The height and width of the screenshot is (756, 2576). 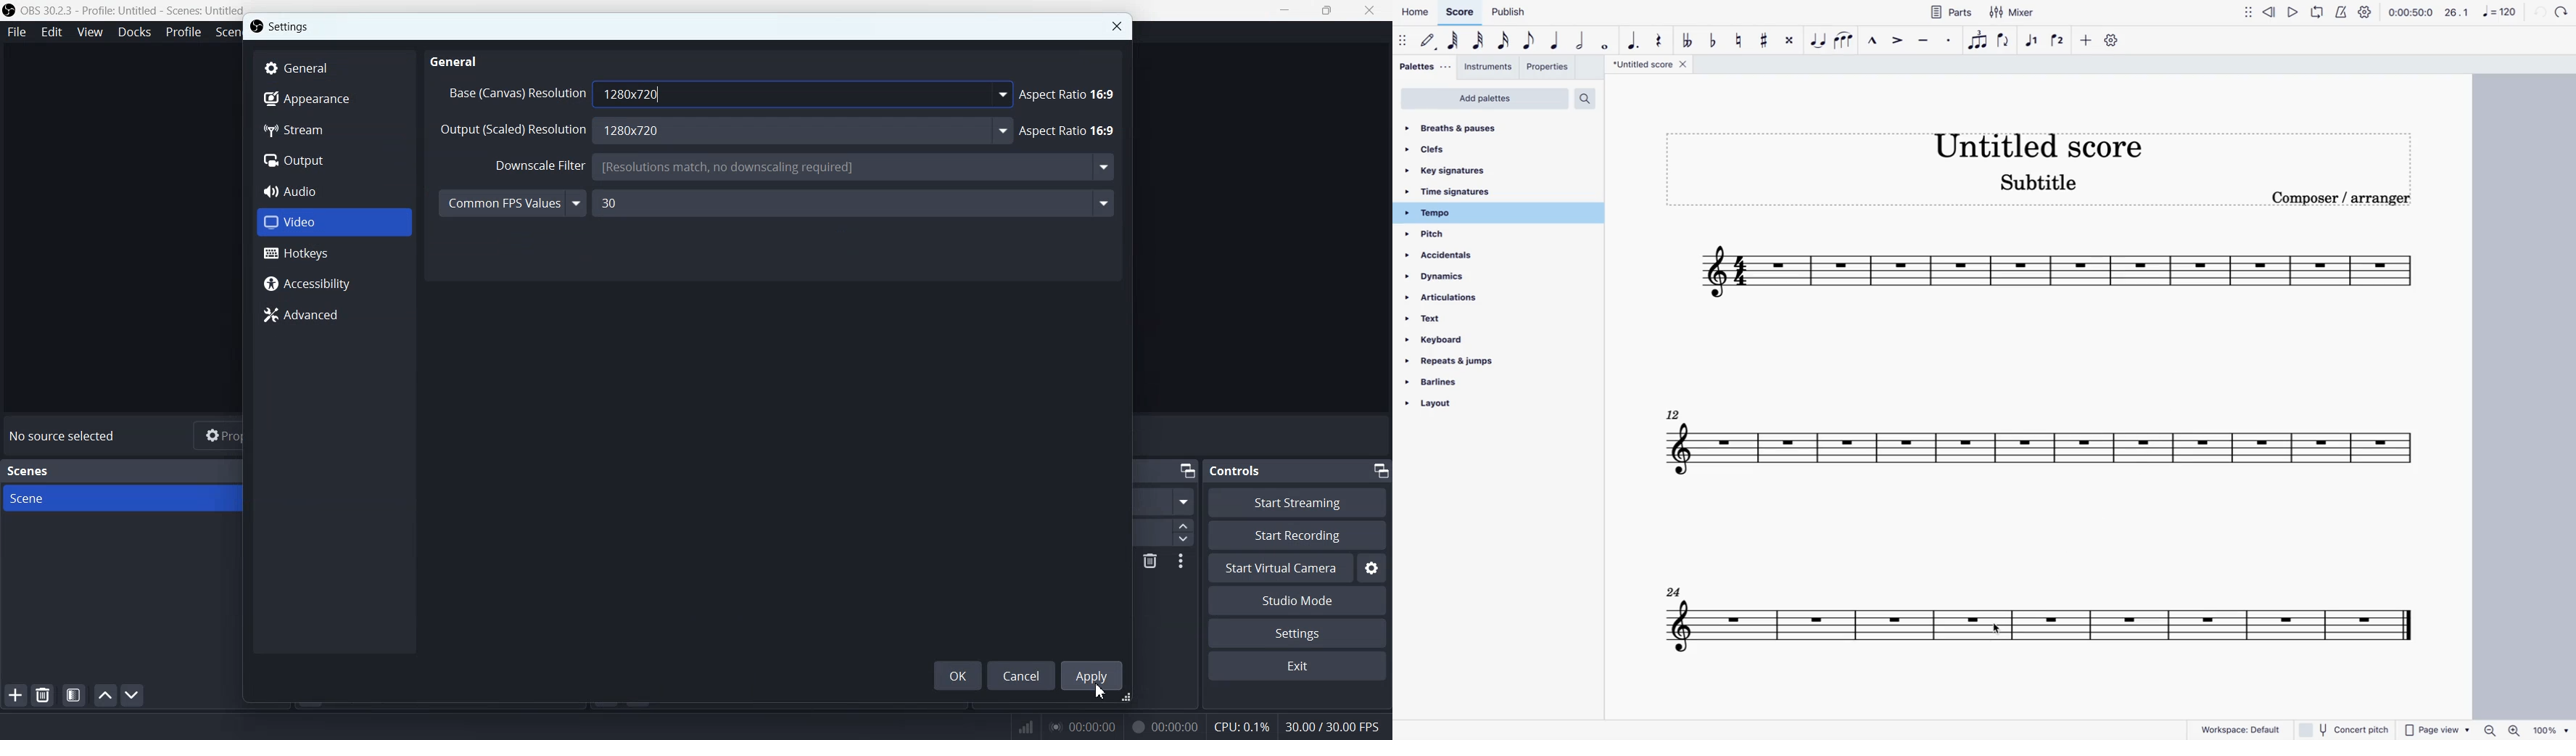 I want to click on Accessibility, so click(x=335, y=283).